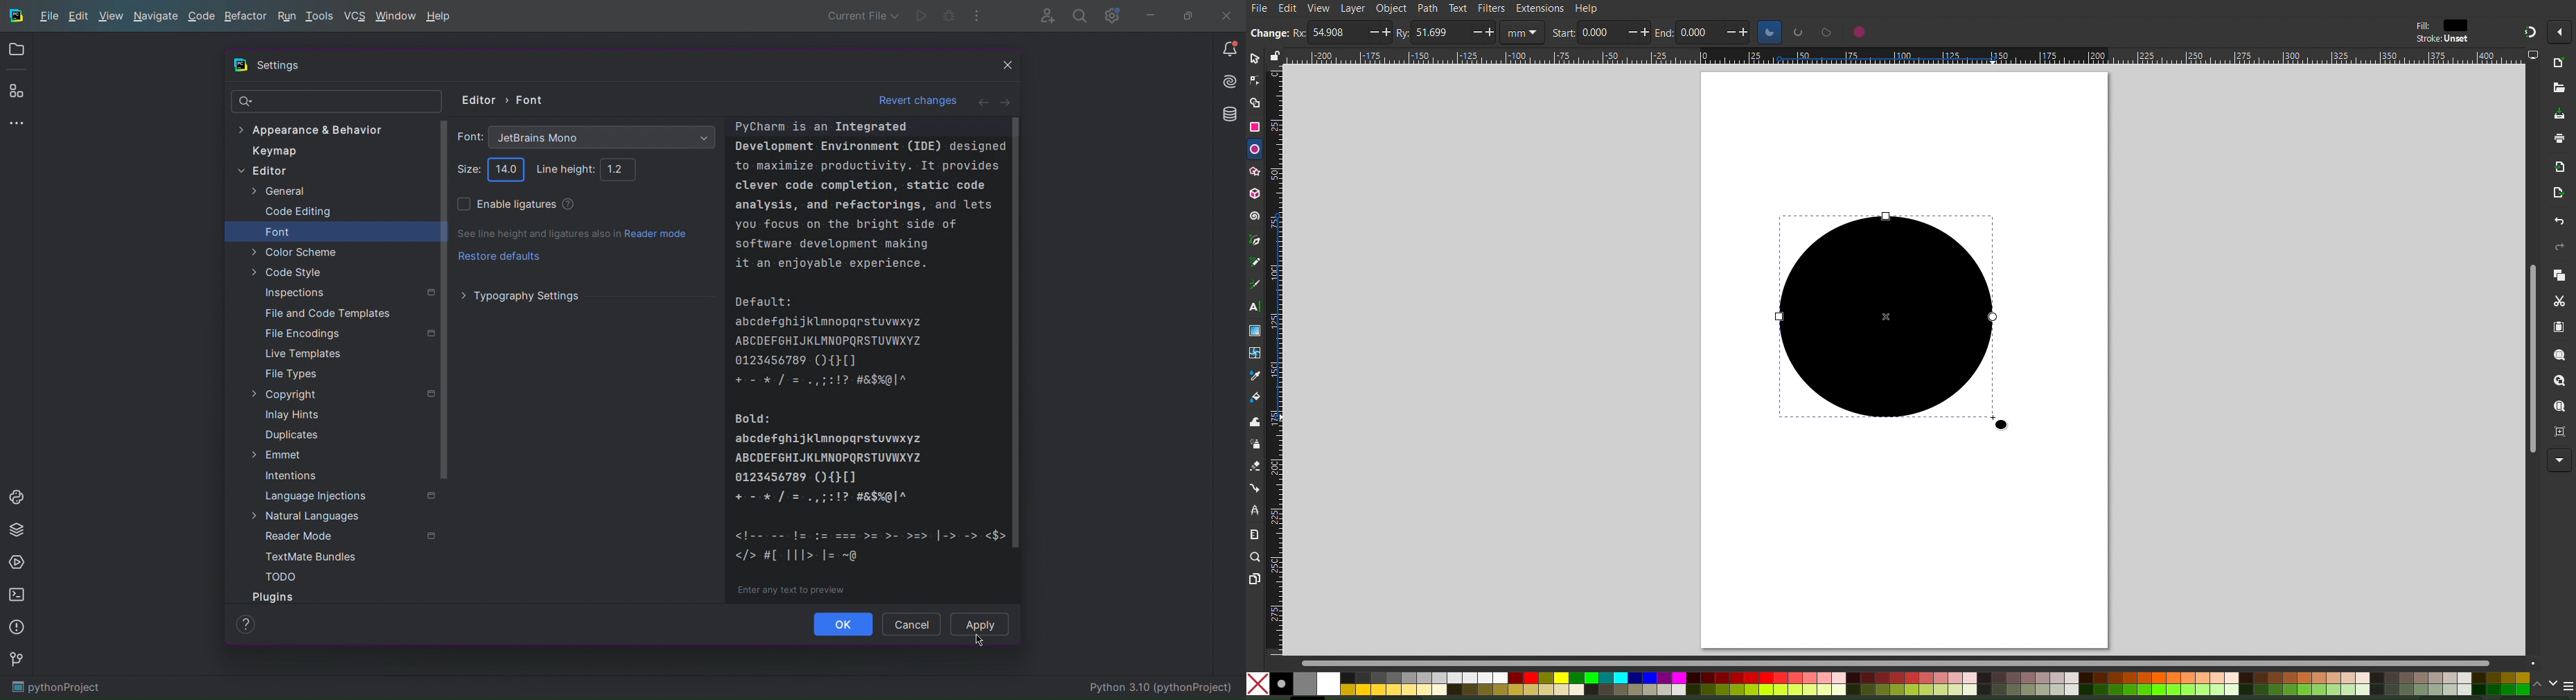 This screenshot has height=700, width=2576. Describe the element at coordinates (1255, 444) in the screenshot. I see `Spray Tool` at that location.